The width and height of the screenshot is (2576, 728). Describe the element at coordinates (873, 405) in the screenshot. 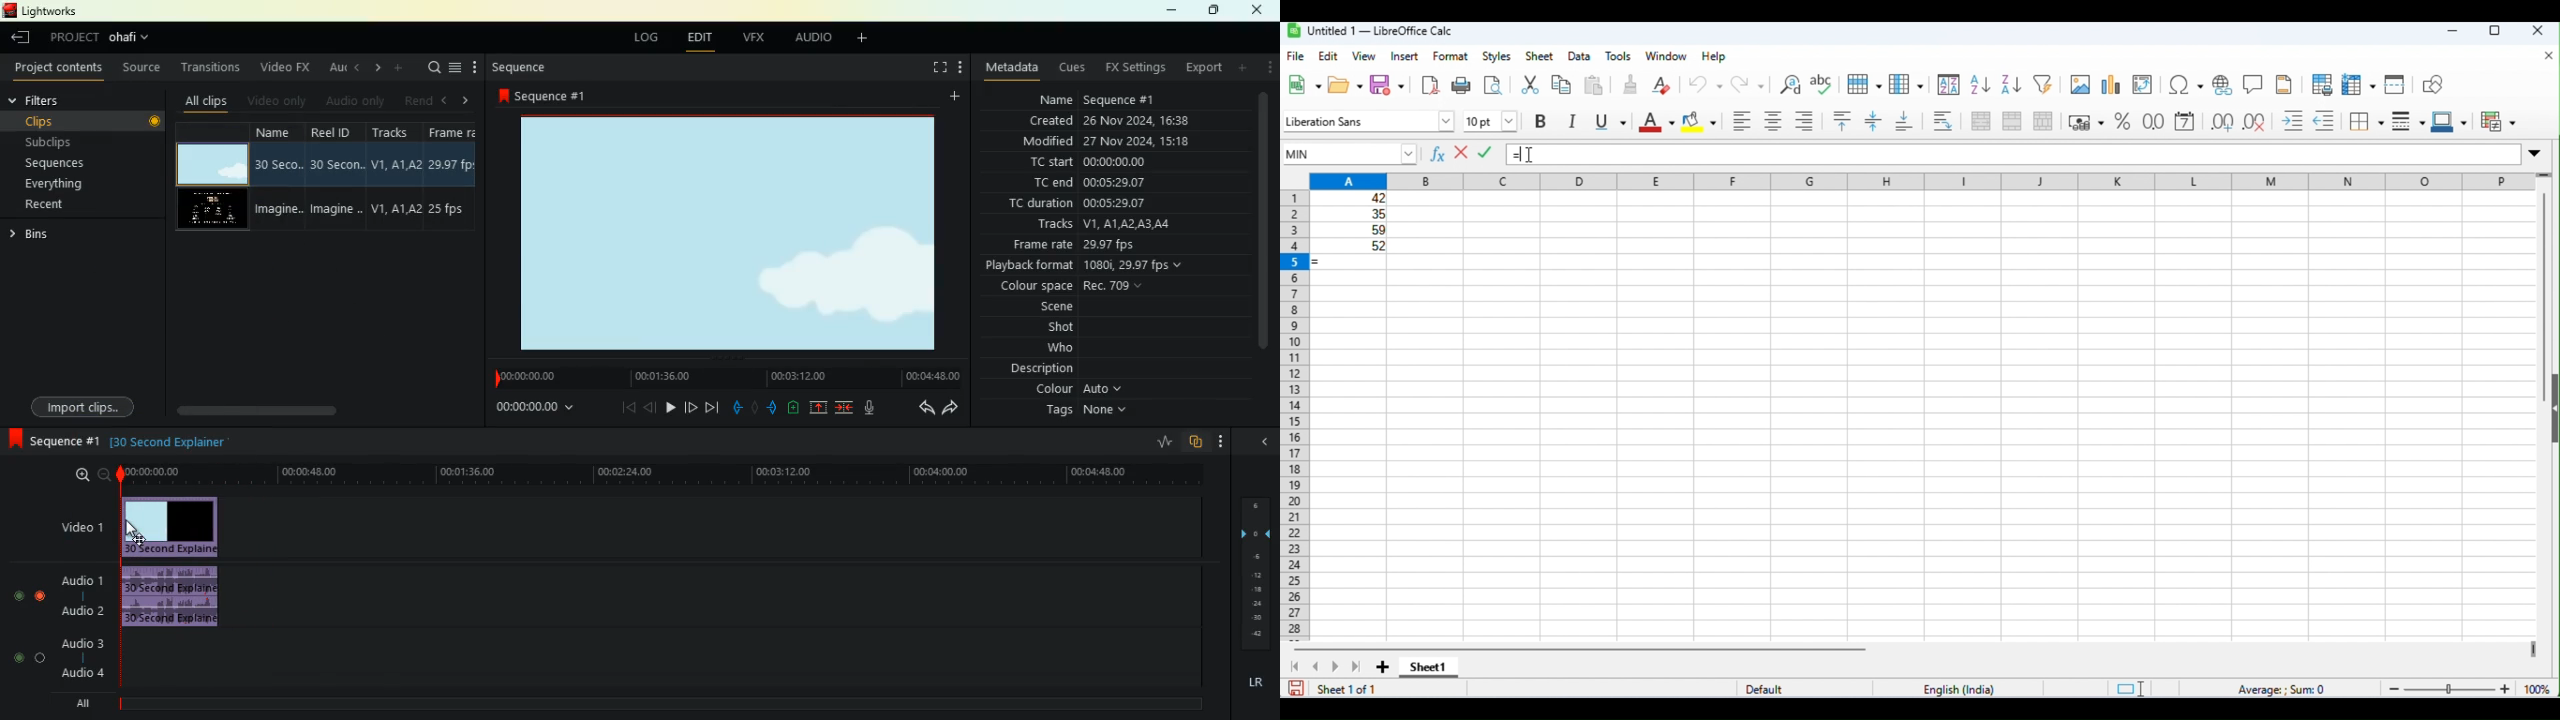

I see `mic` at that location.